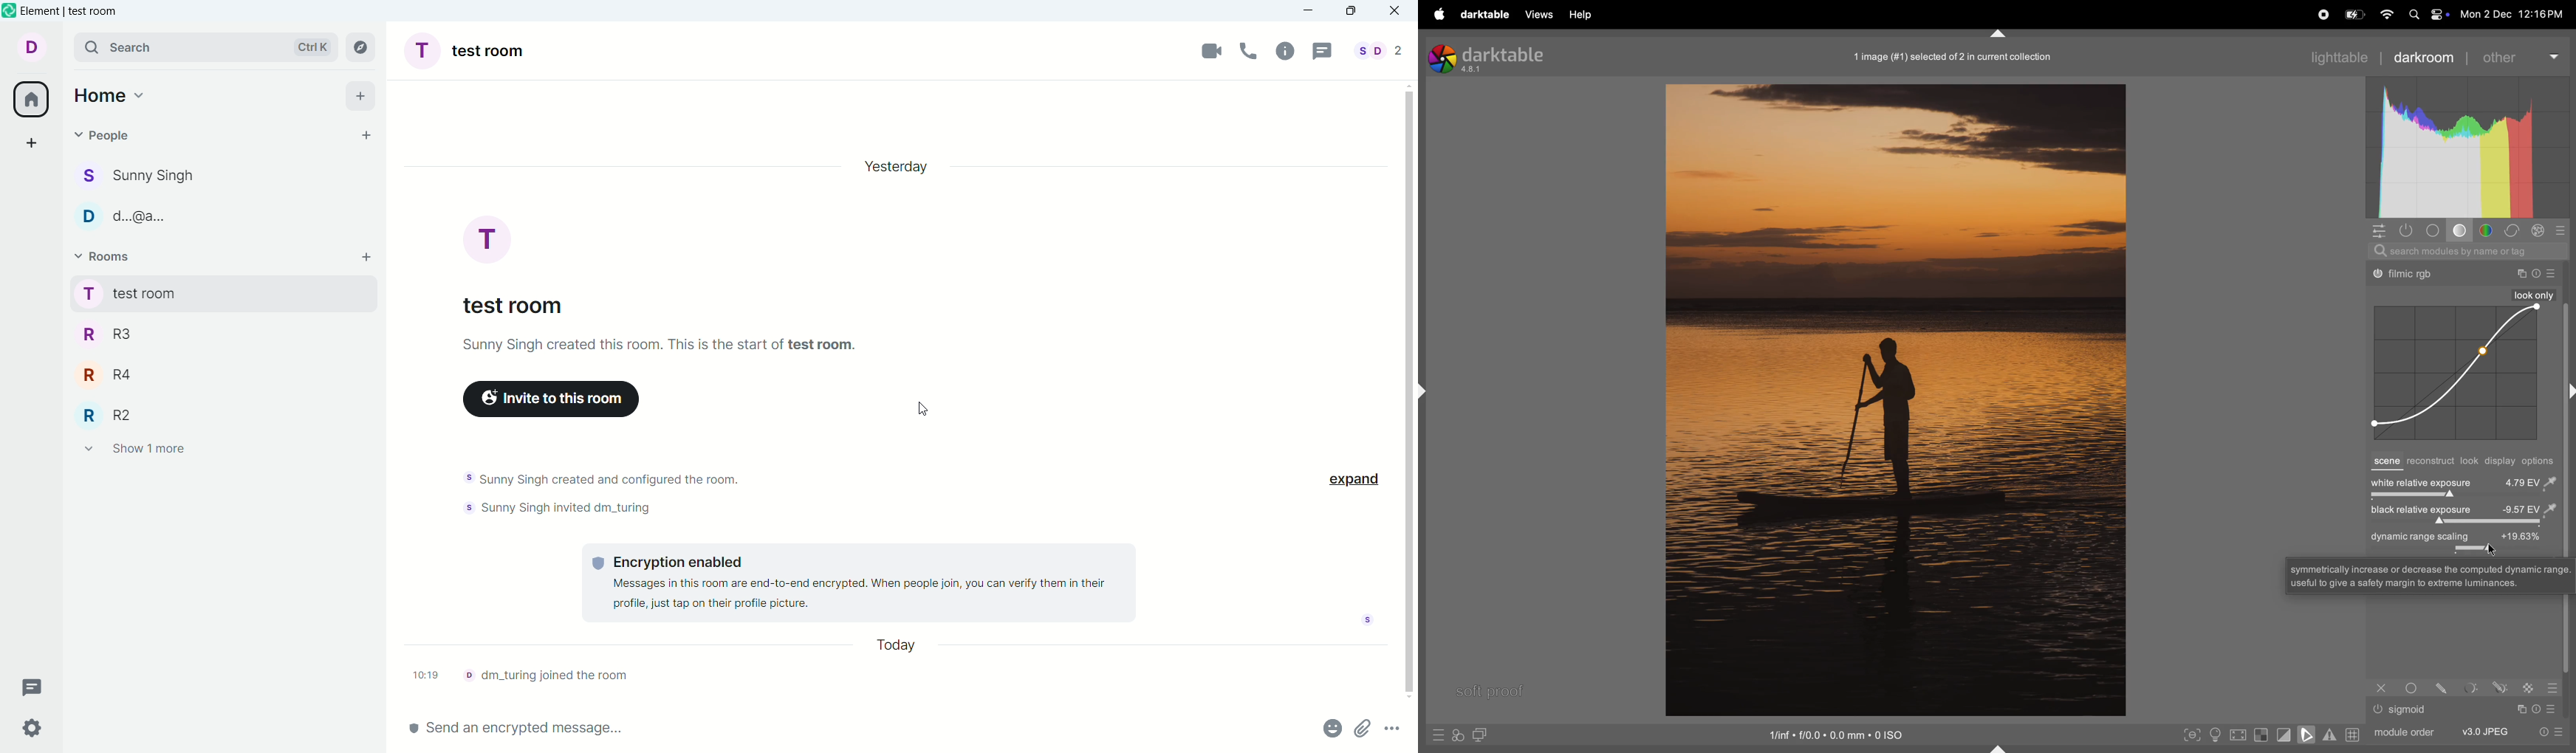  What do you see at coordinates (1382, 50) in the screenshot?
I see `people` at bounding box center [1382, 50].